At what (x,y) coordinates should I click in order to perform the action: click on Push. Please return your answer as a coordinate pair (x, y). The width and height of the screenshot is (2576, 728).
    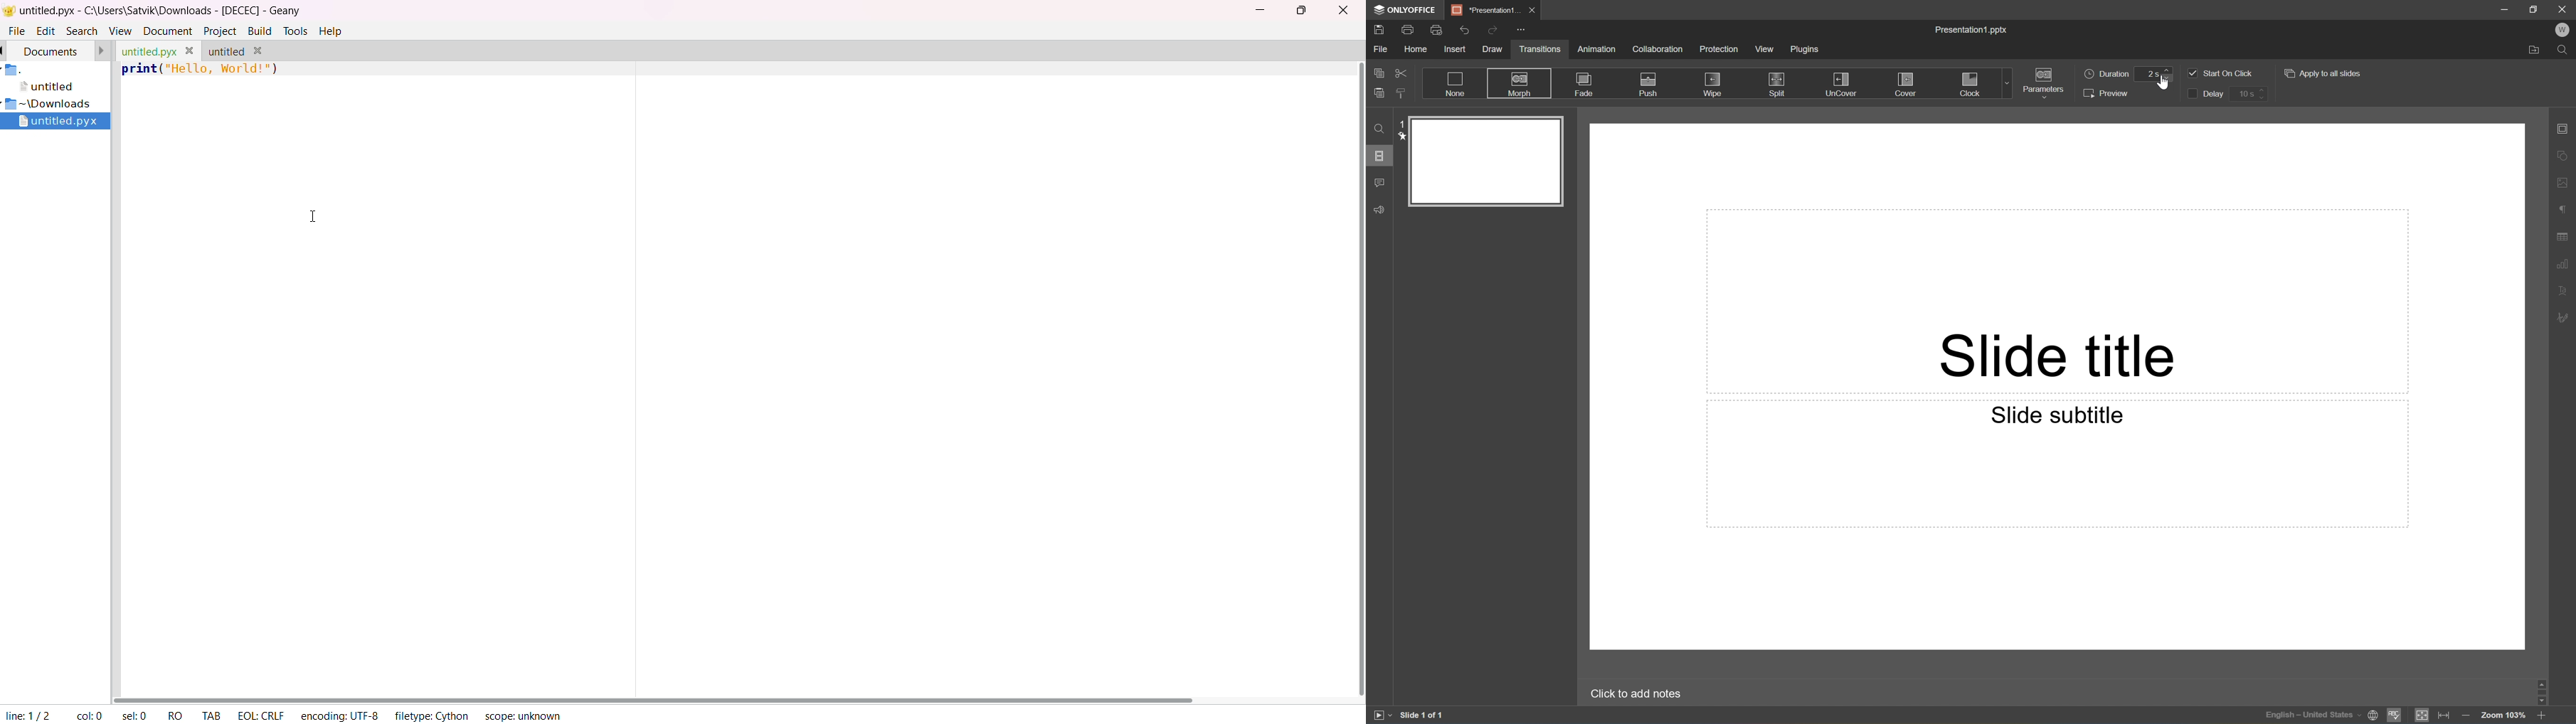
    Looking at the image, I should click on (1647, 85).